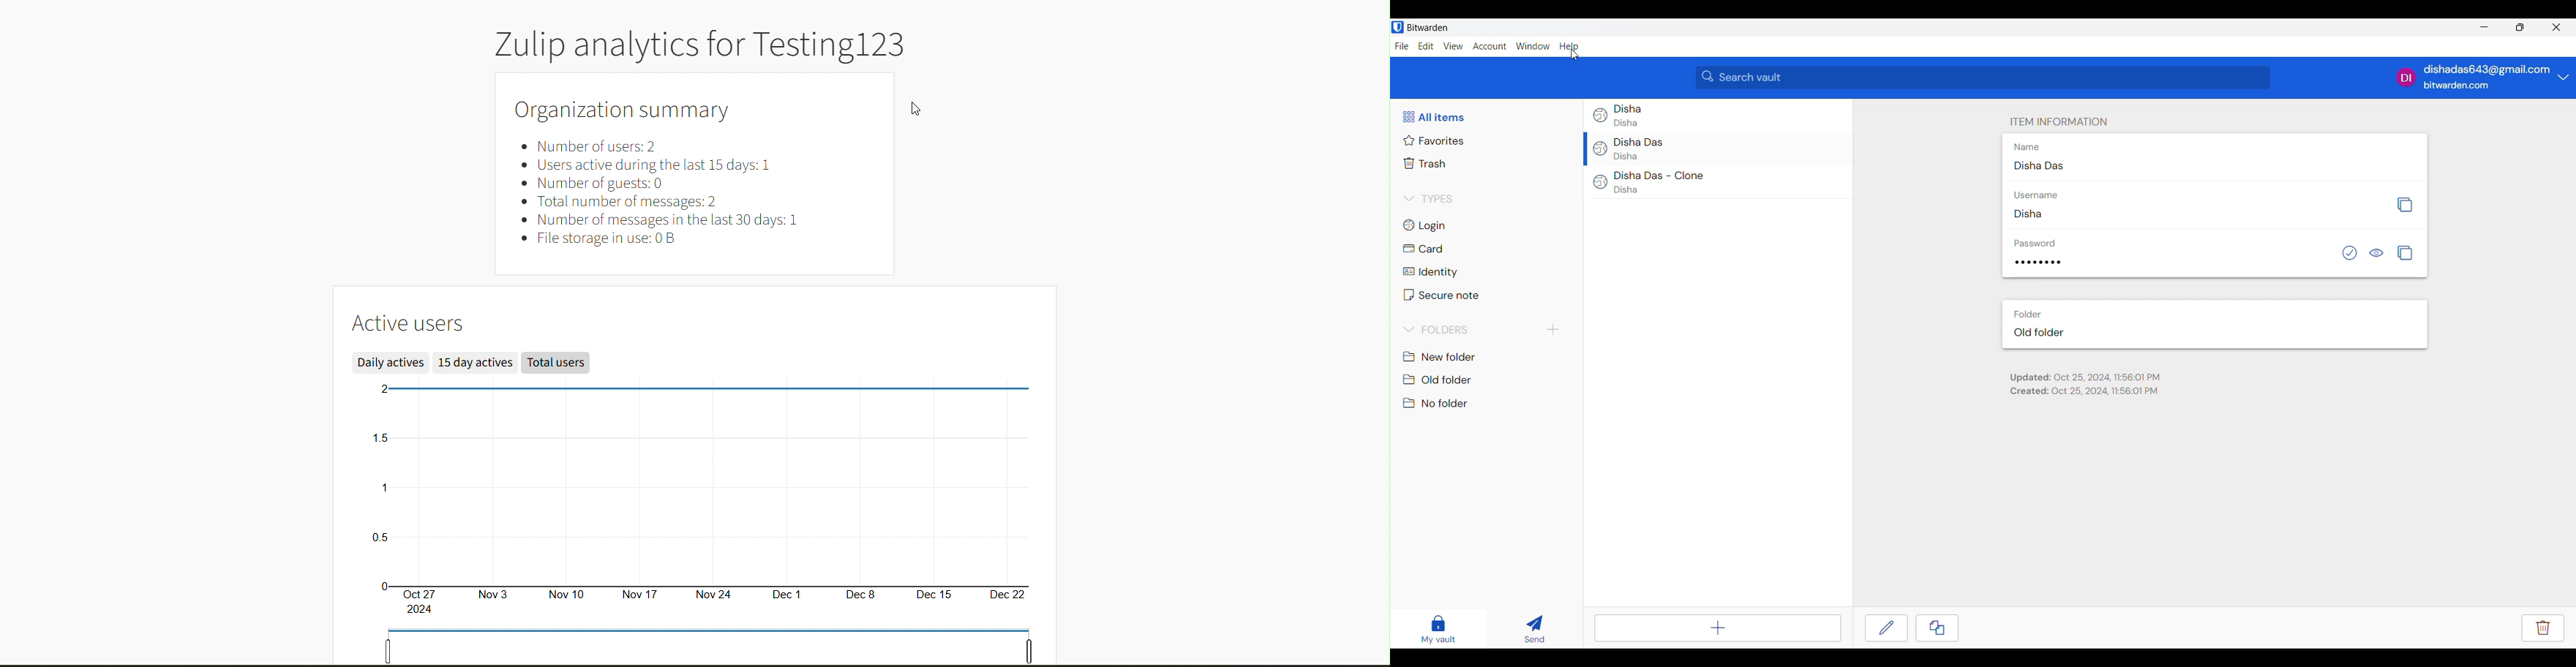  I want to click on Edit menu, so click(1426, 46).